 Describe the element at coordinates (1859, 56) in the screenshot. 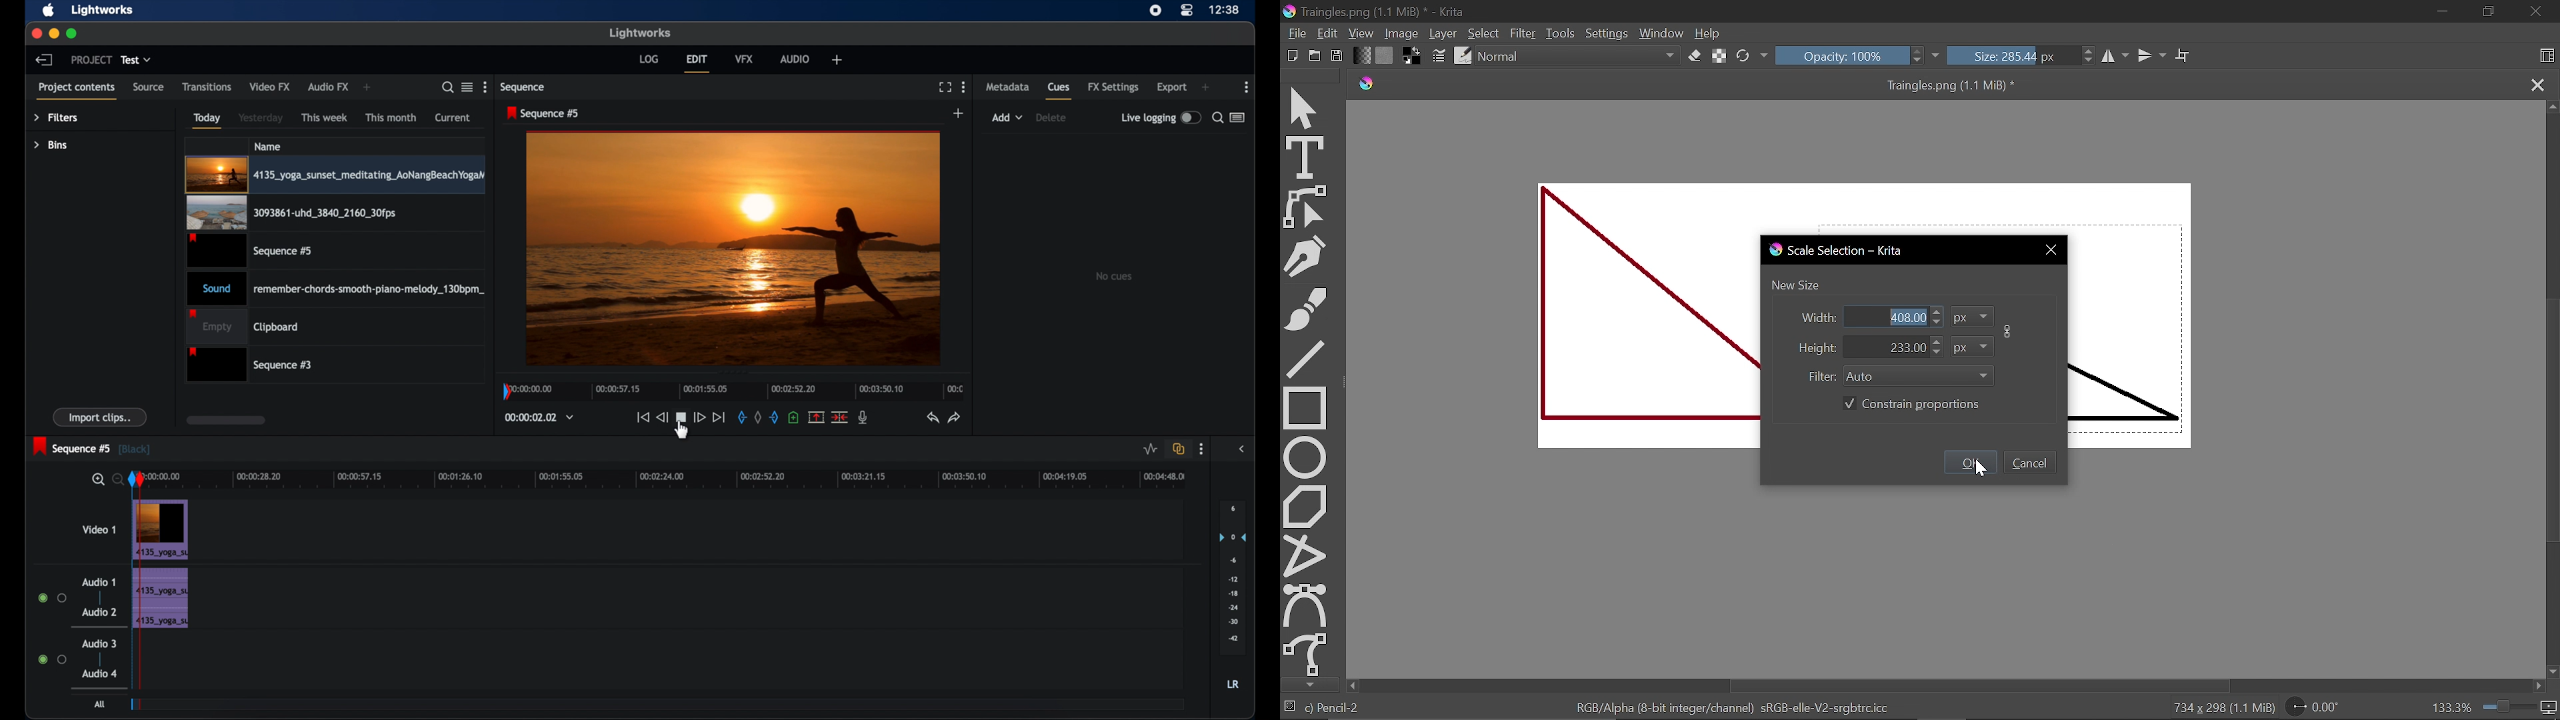

I see `Opacity: 100%` at that location.